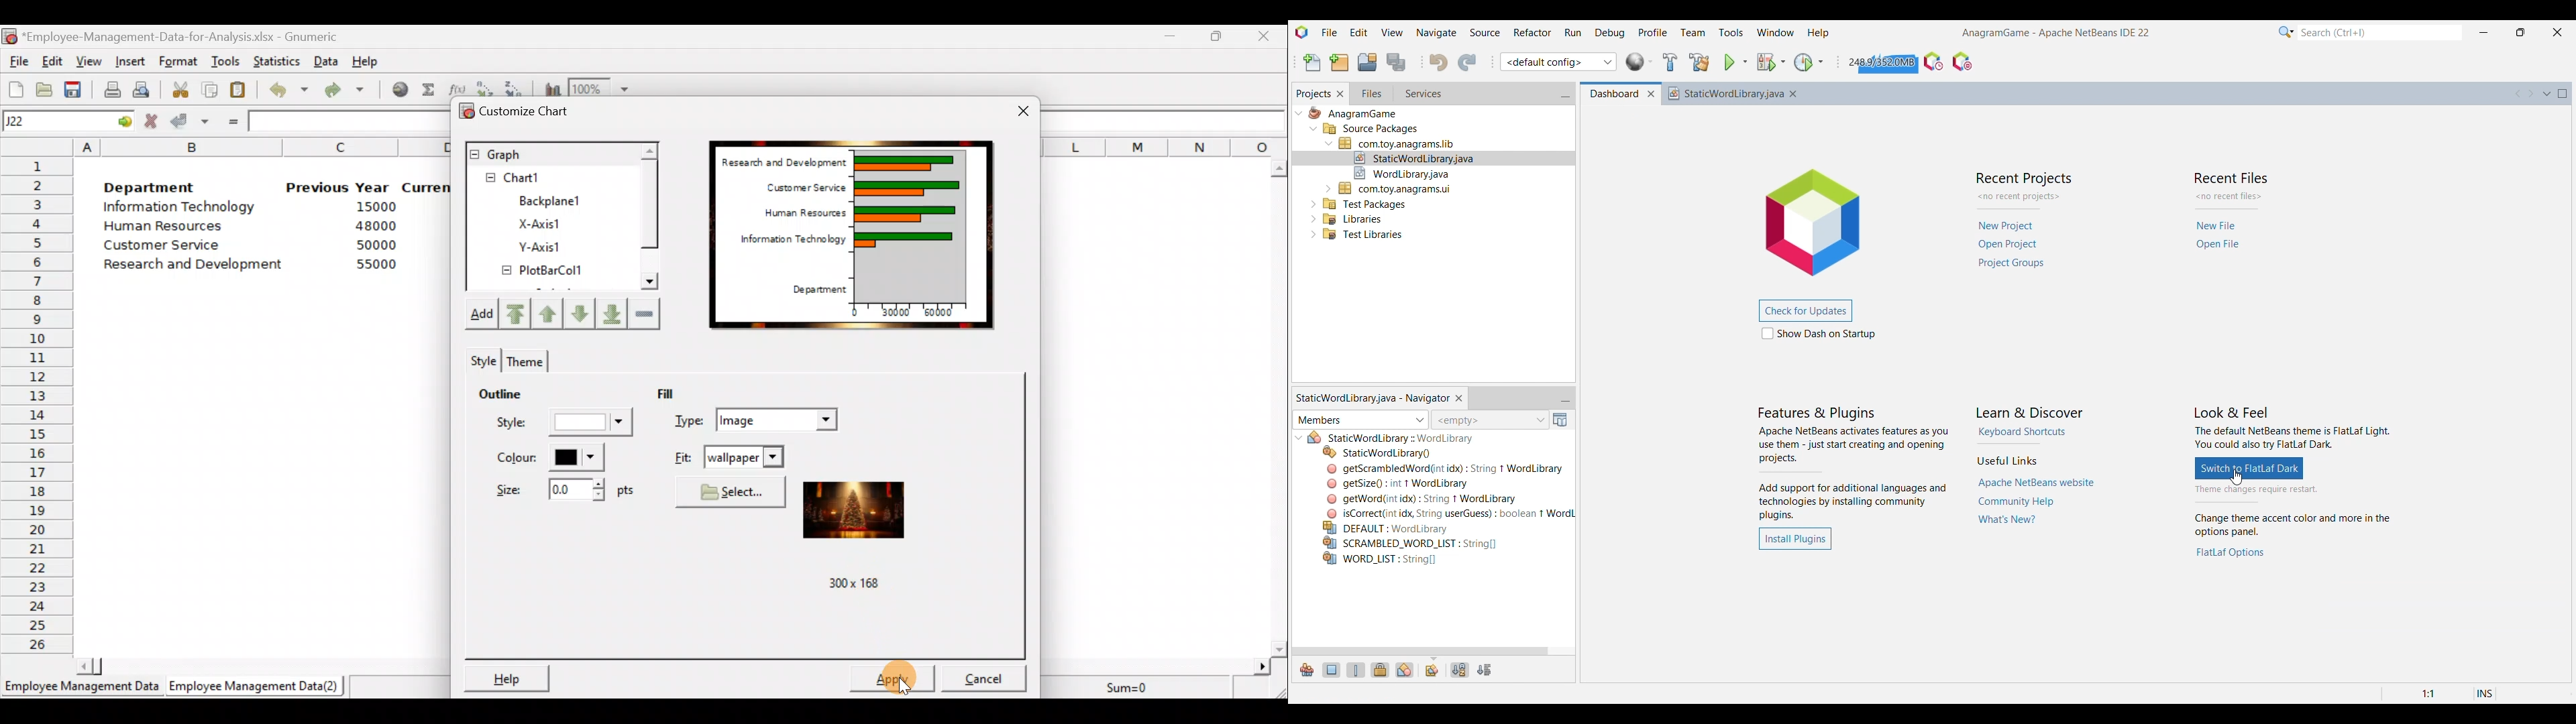 Image resolution: width=2576 pixels, height=728 pixels. Describe the element at coordinates (1420, 652) in the screenshot. I see `Horizontal slide bar` at that location.